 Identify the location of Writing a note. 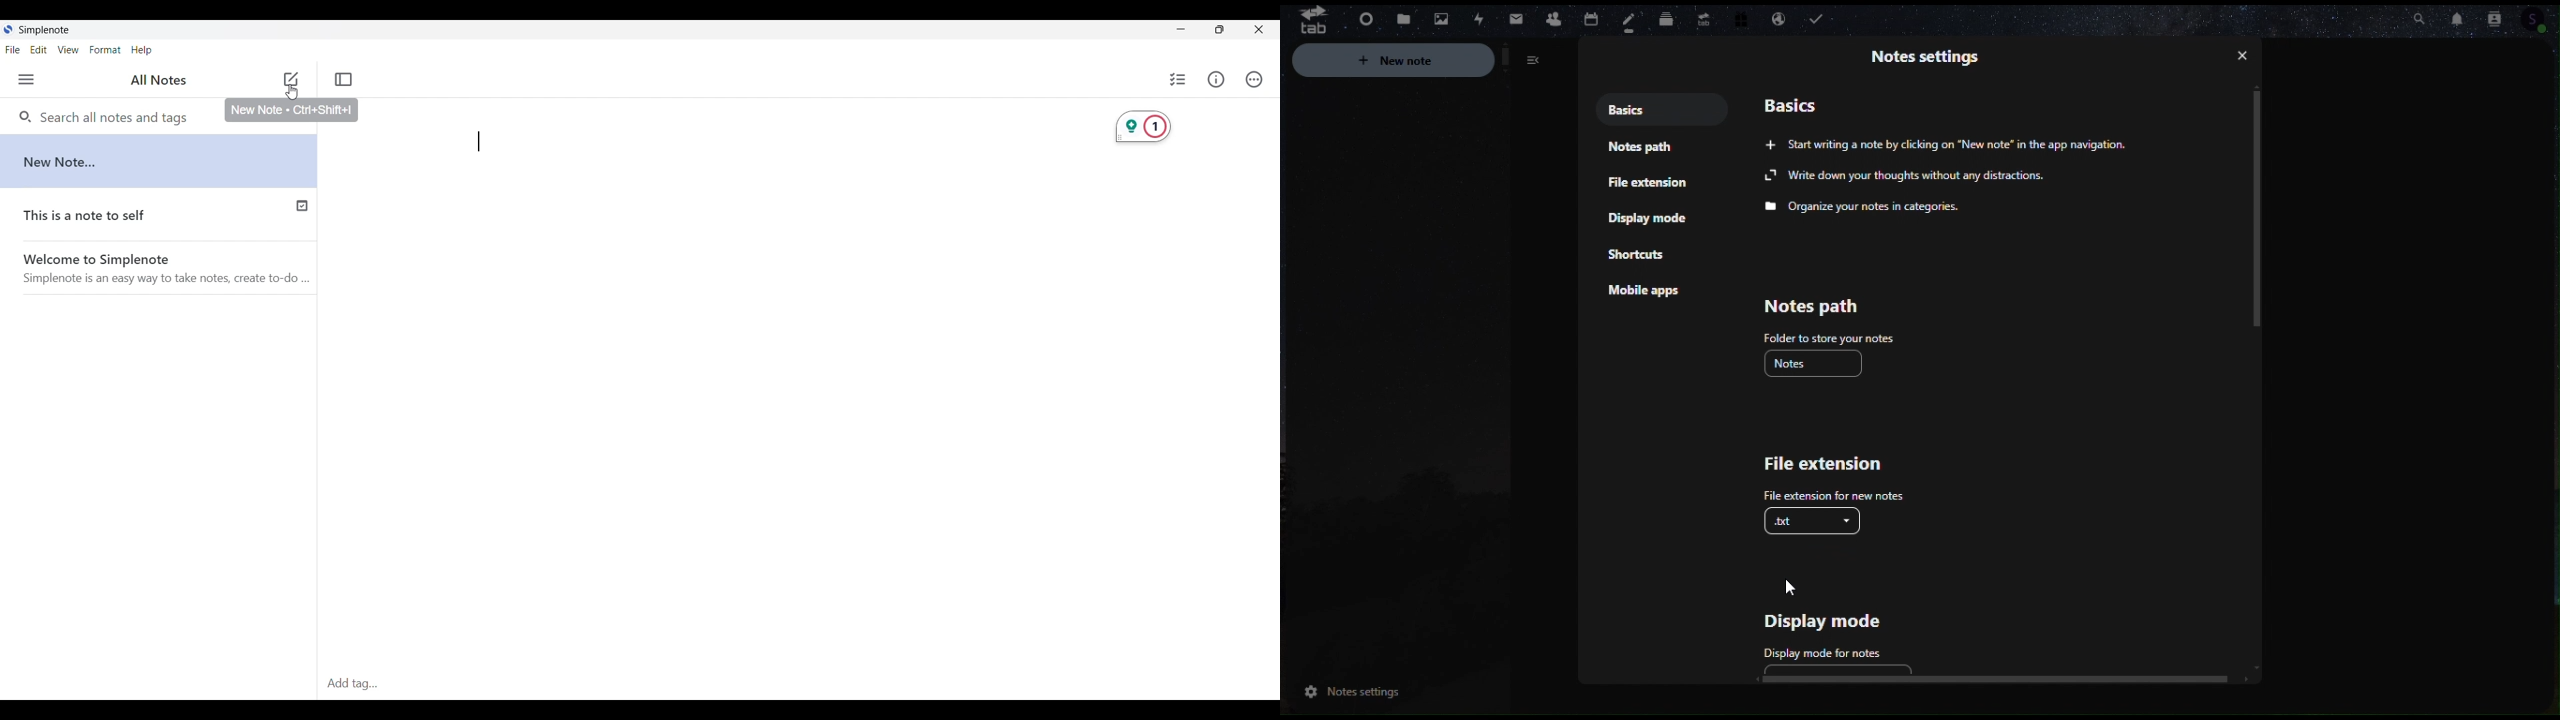
(1967, 146).